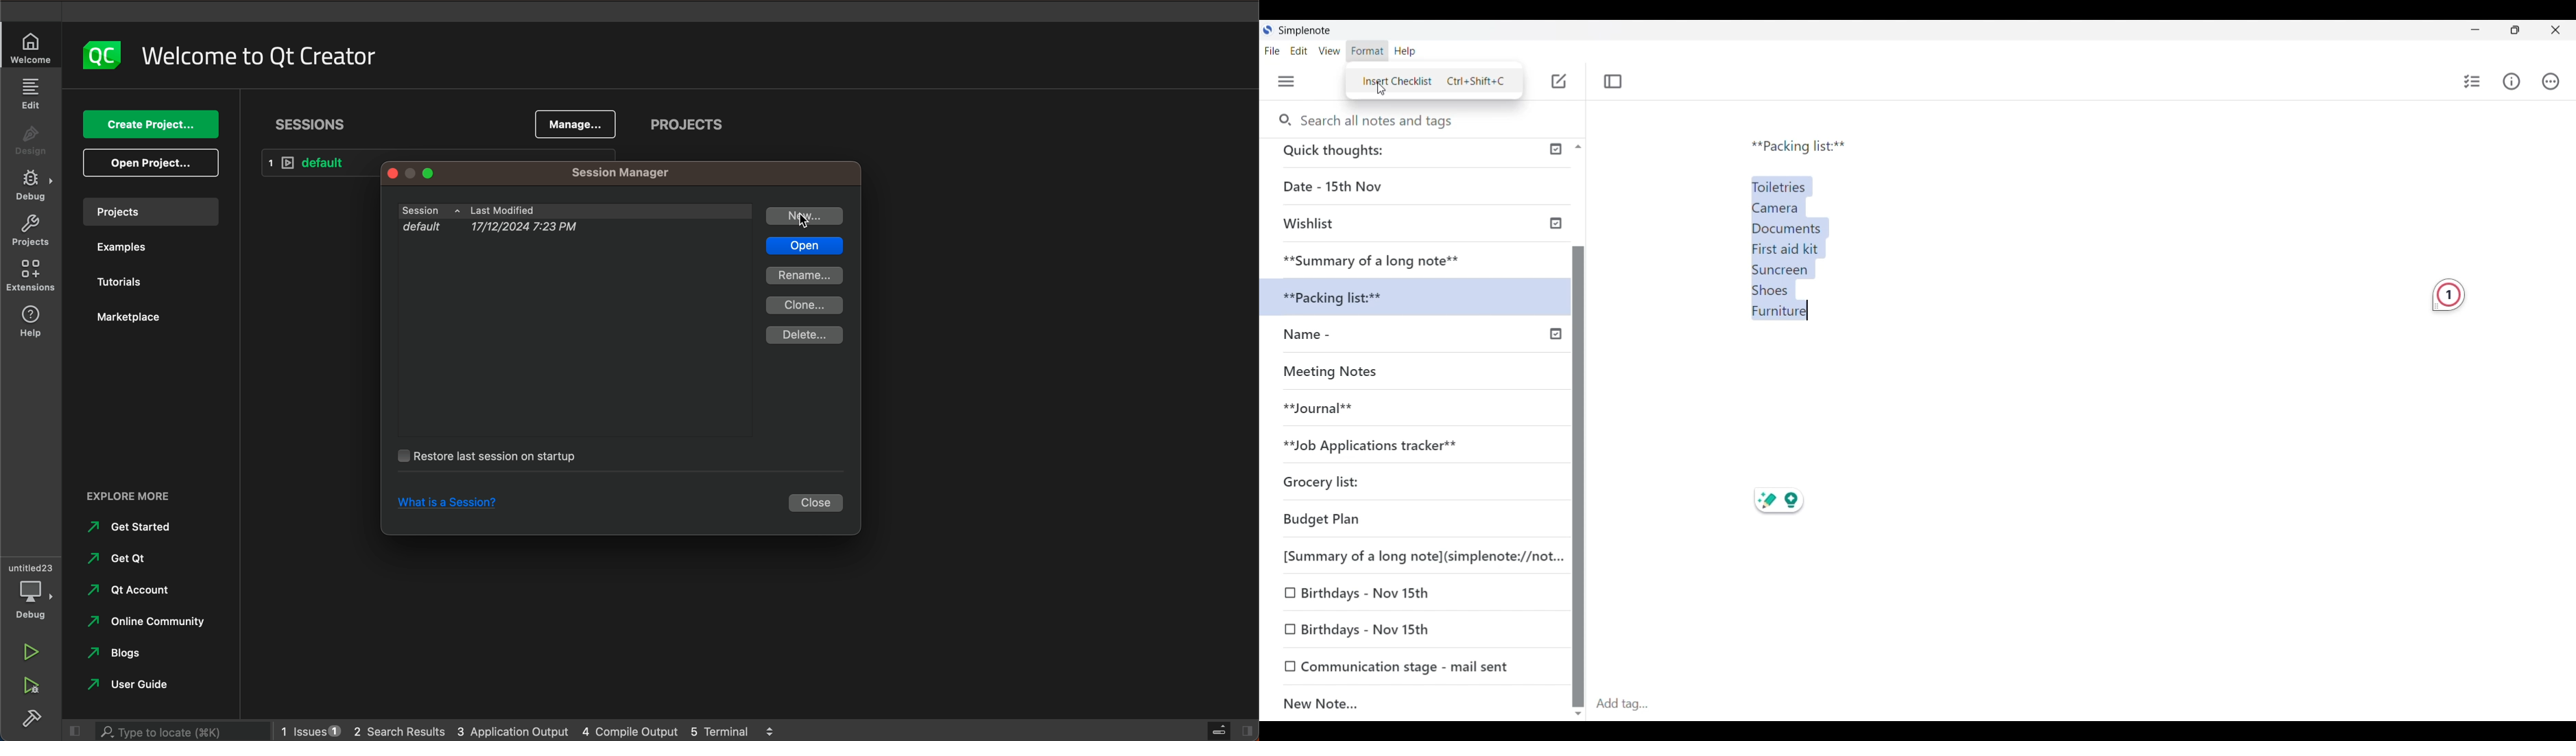  What do you see at coordinates (312, 124) in the screenshot?
I see `sessions` at bounding box center [312, 124].